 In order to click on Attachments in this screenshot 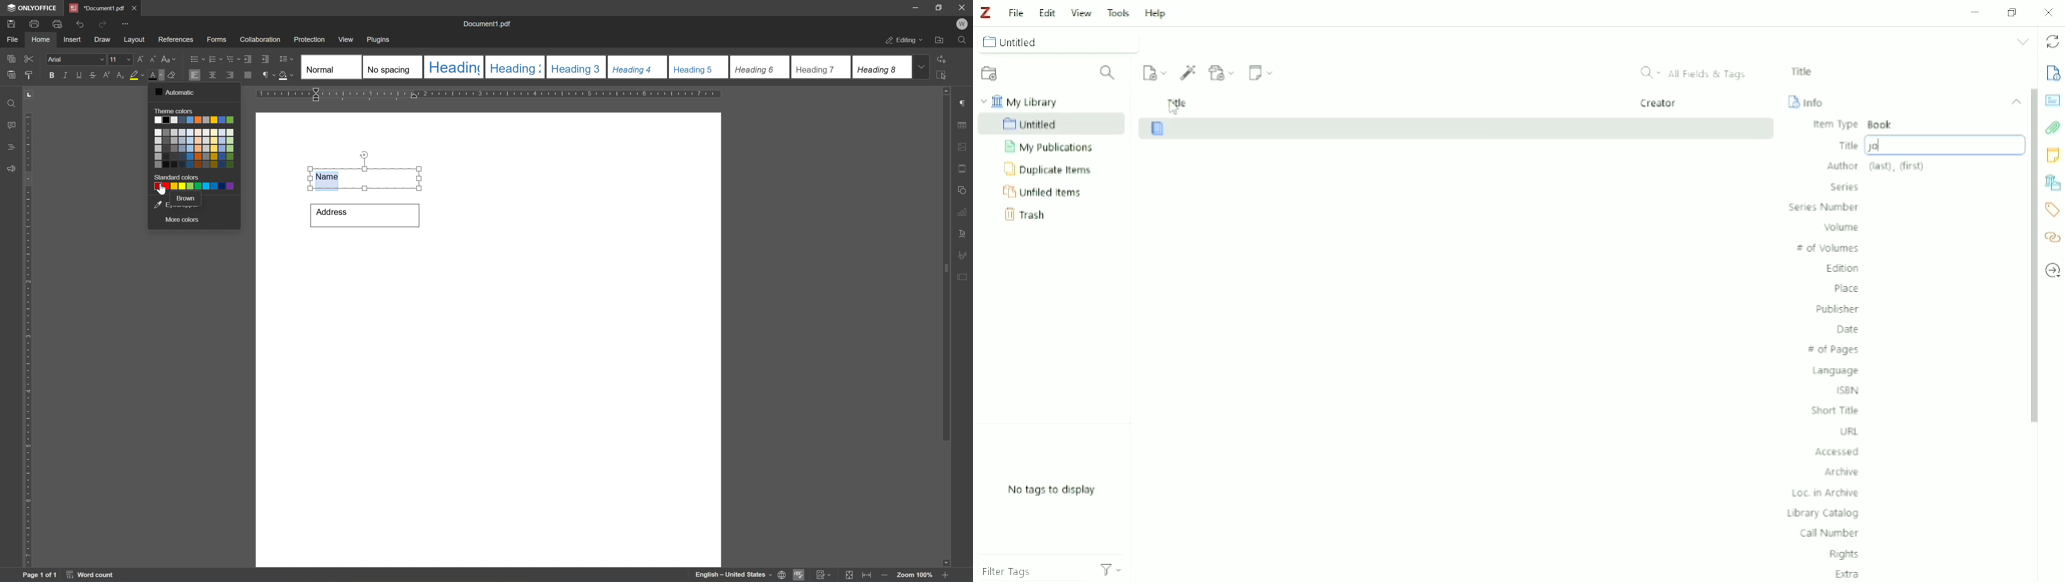, I will do `click(2053, 128)`.